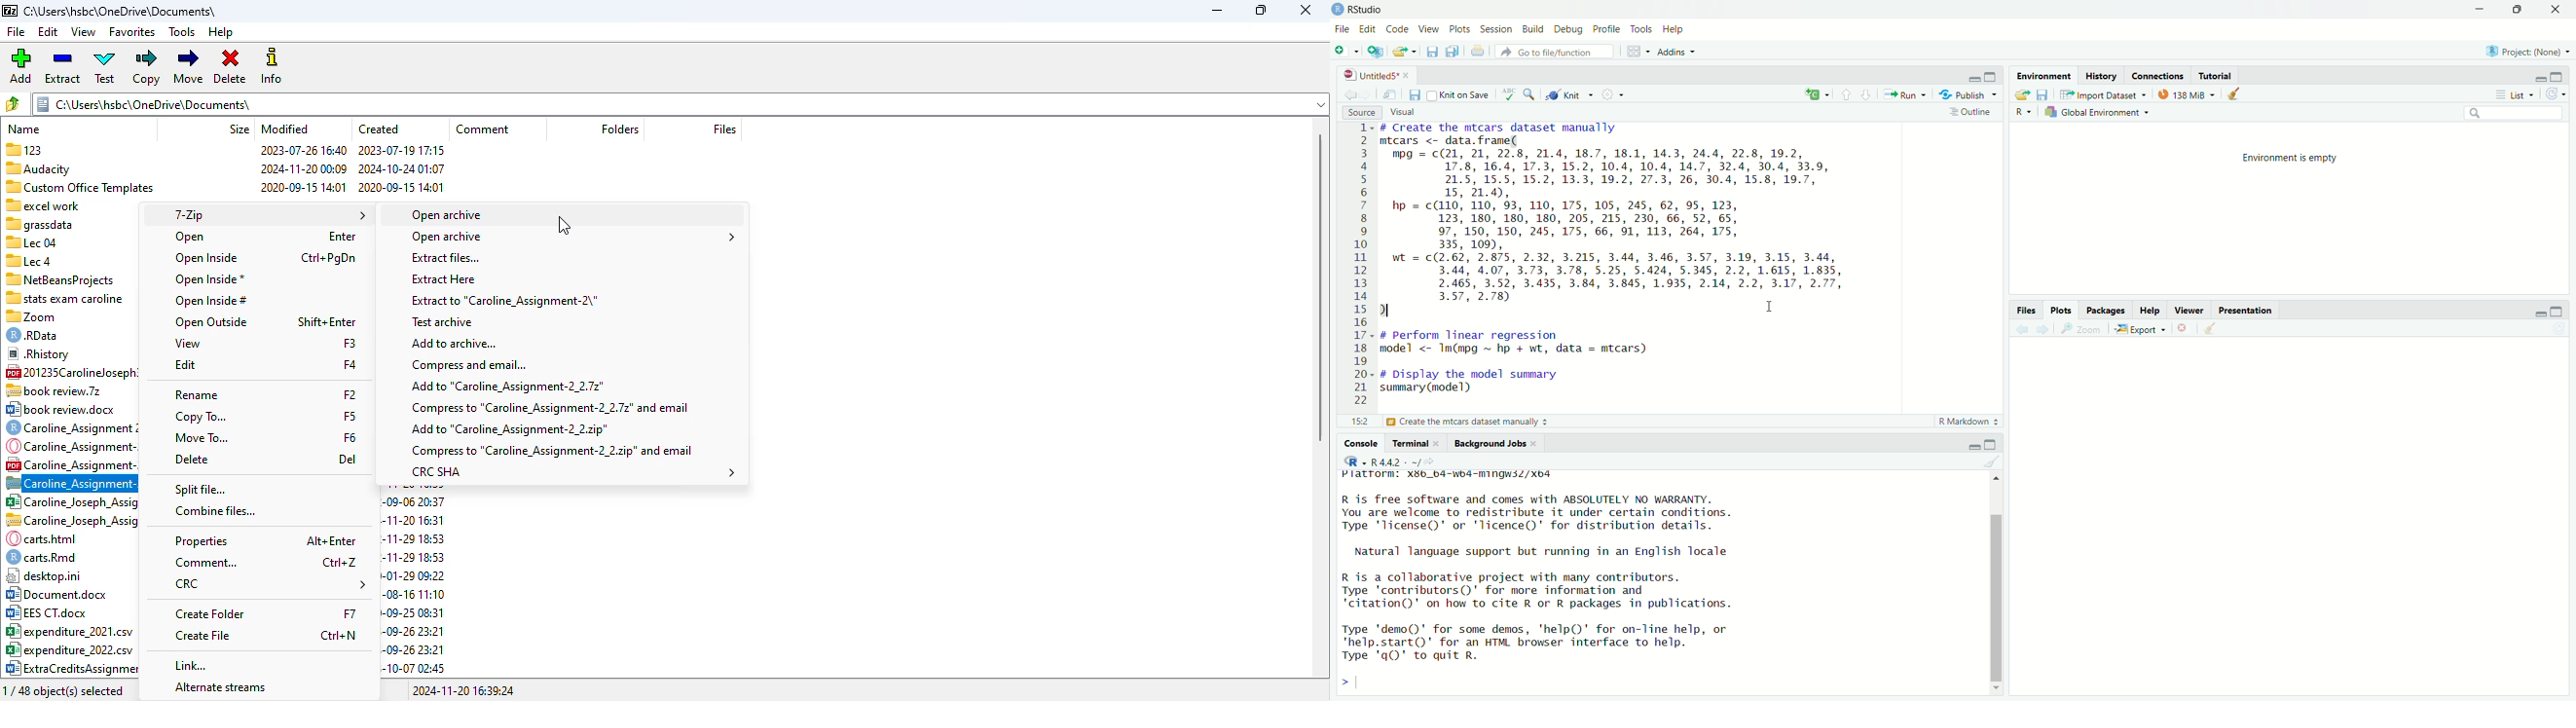 This screenshot has height=728, width=2576. Describe the element at coordinates (1430, 29) in the screenshot. I see `view` at that location.